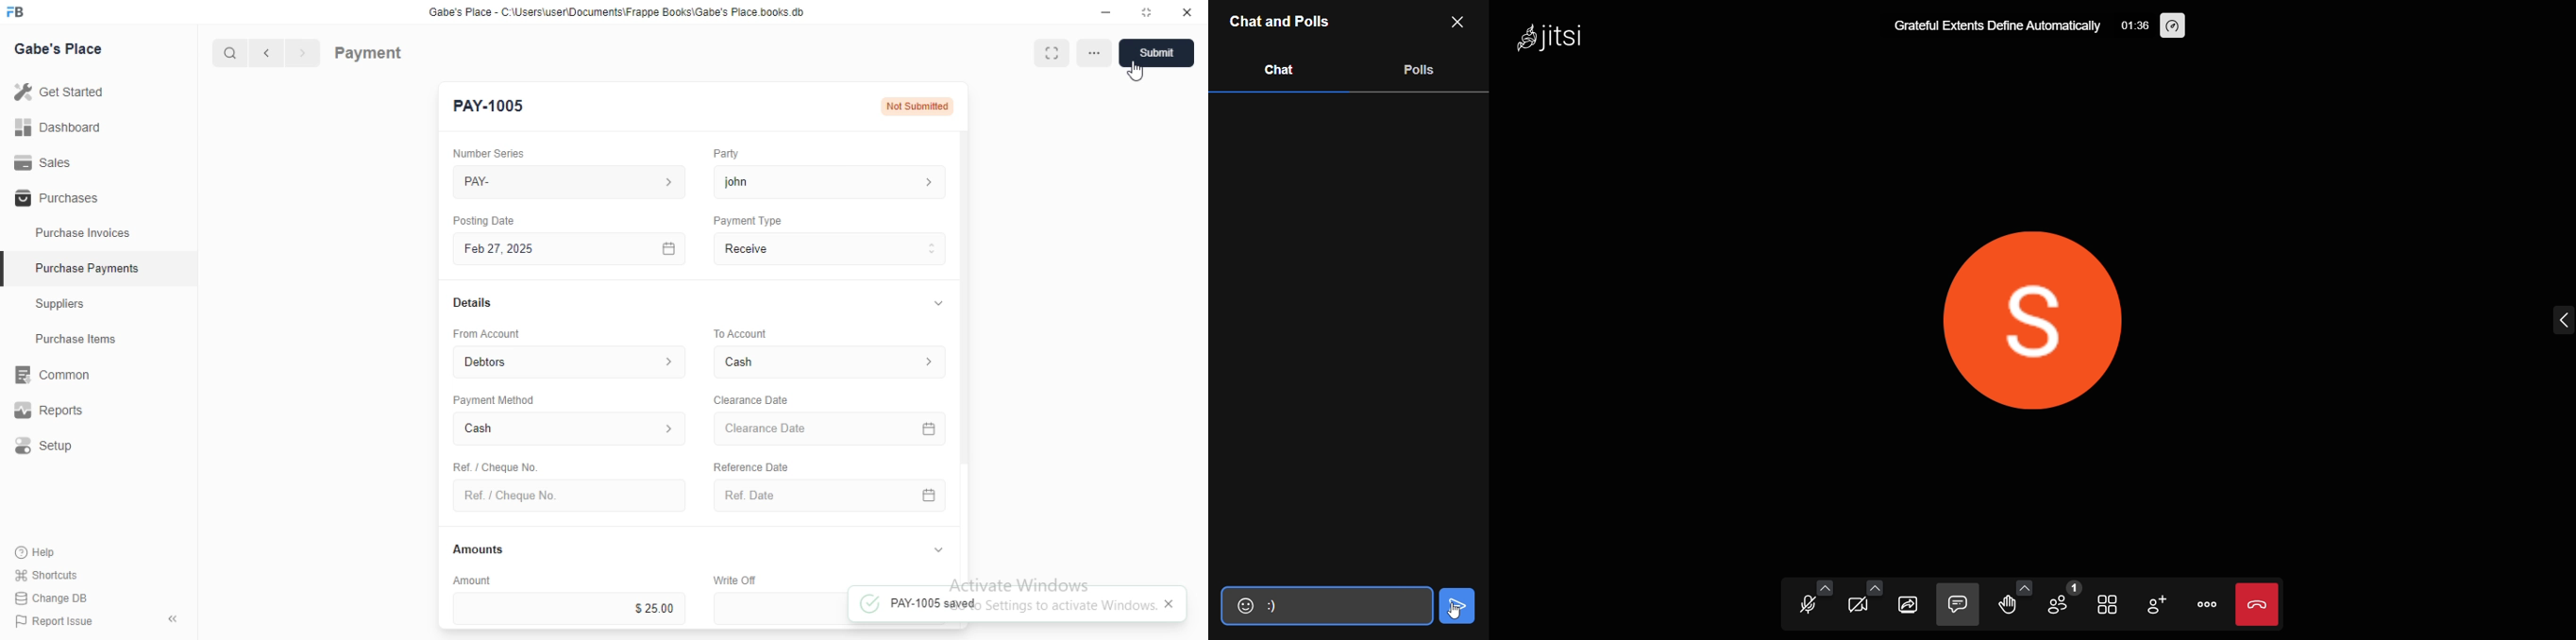  What do you see at coordinates (1173, 605) in the screenshot?
I see `CLOSE` at bounding box center [1173, 605].